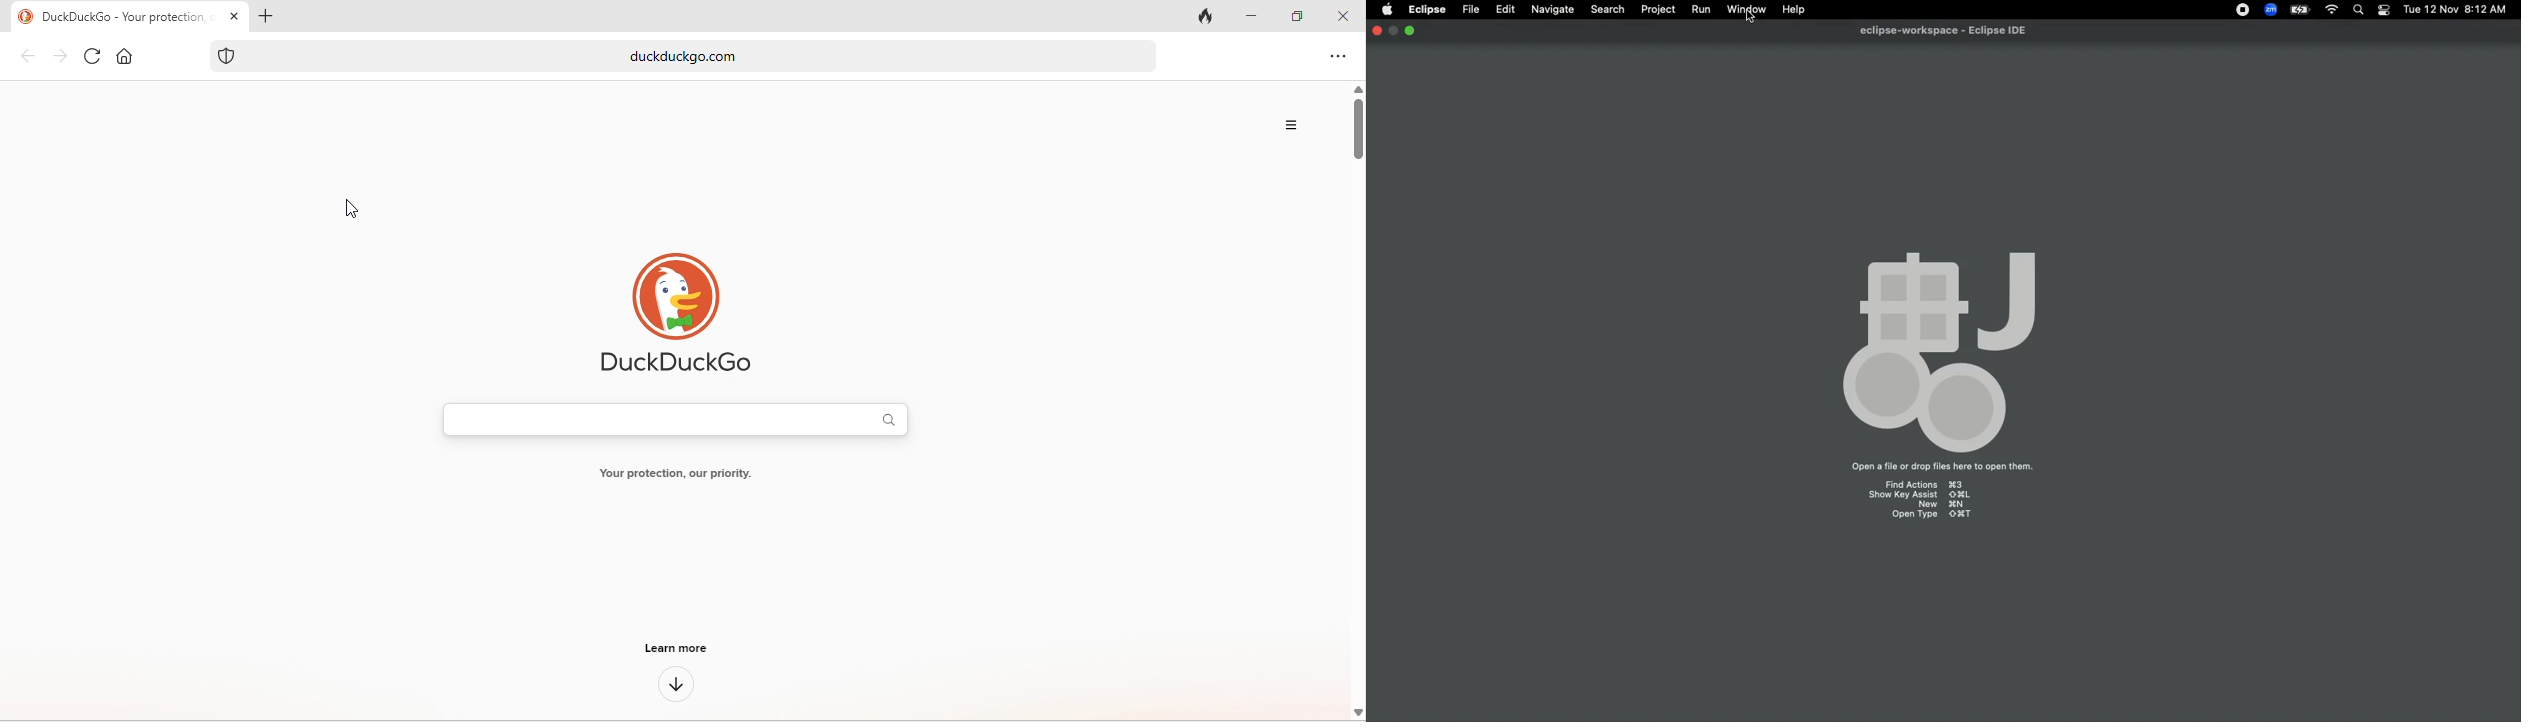  Describe the element at coordinates (124, 17) in the screenshot. I see `@ DuckDuckGo - Your protection ` at that location.